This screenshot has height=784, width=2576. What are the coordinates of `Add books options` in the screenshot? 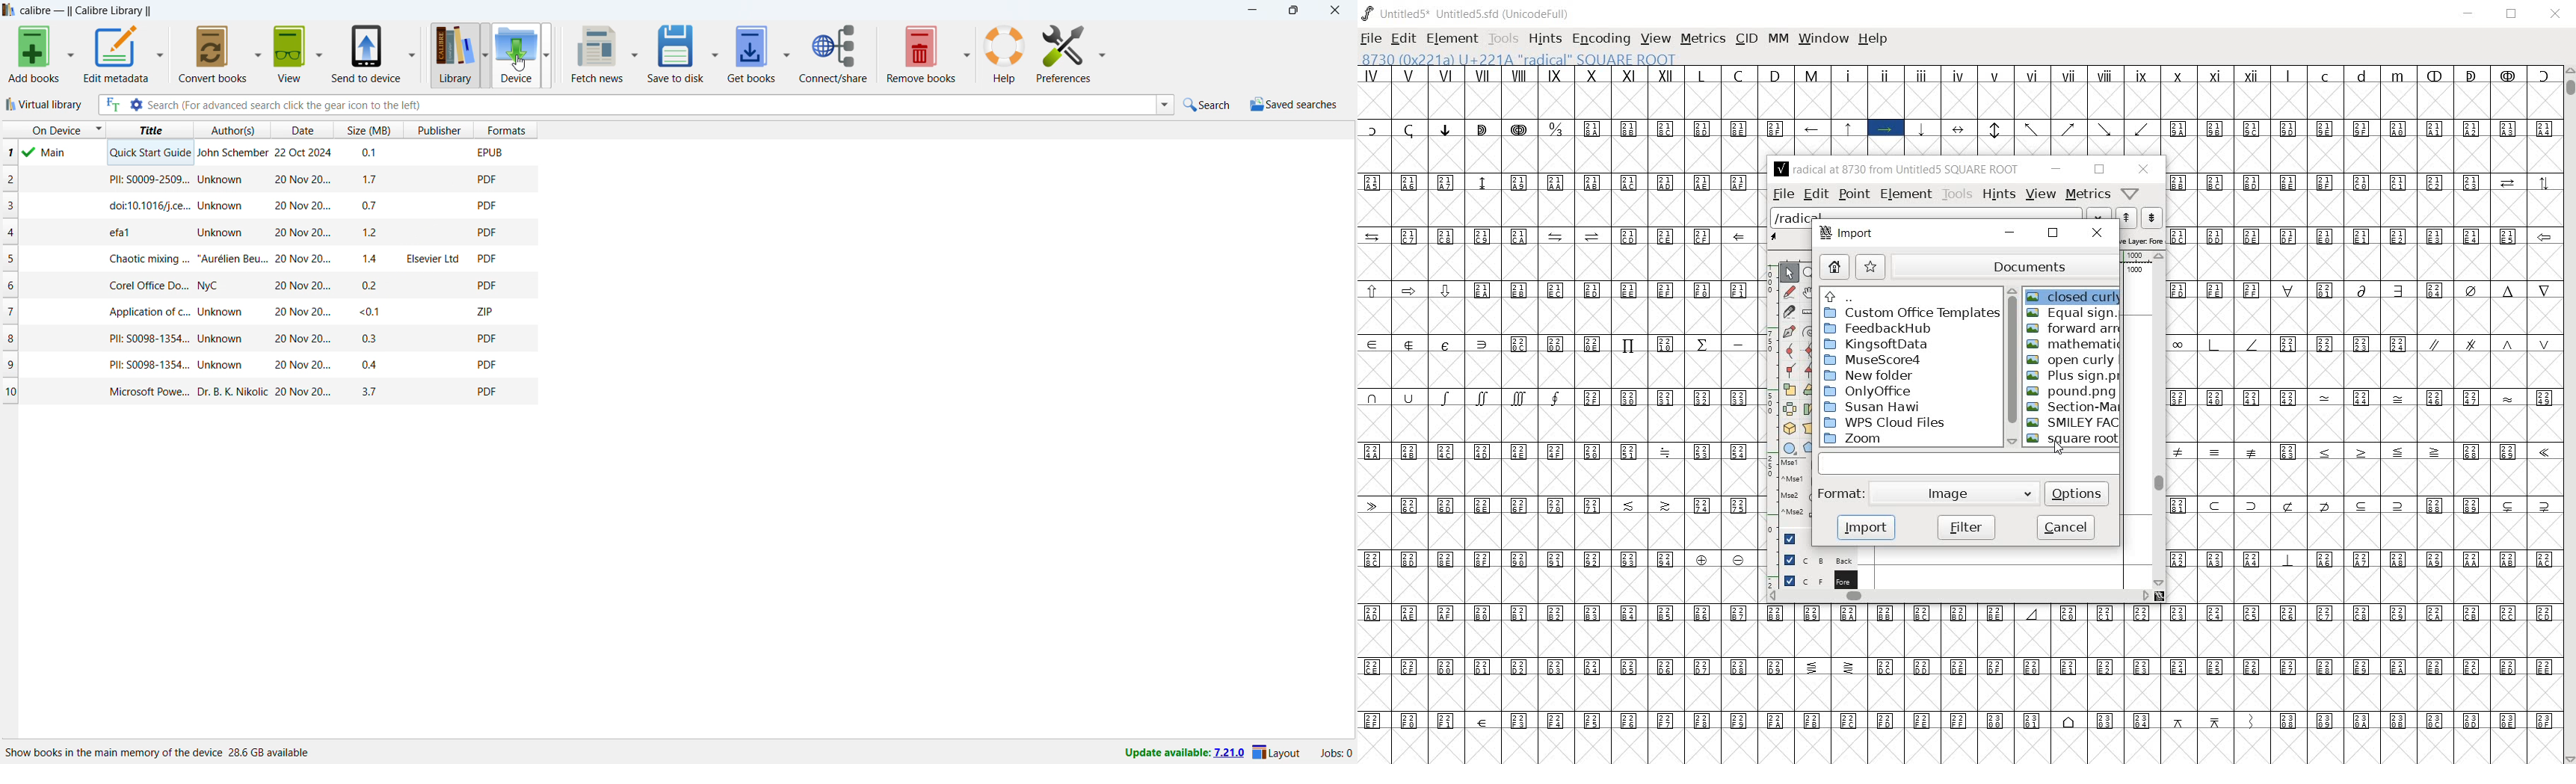 It's located at (71, 54).